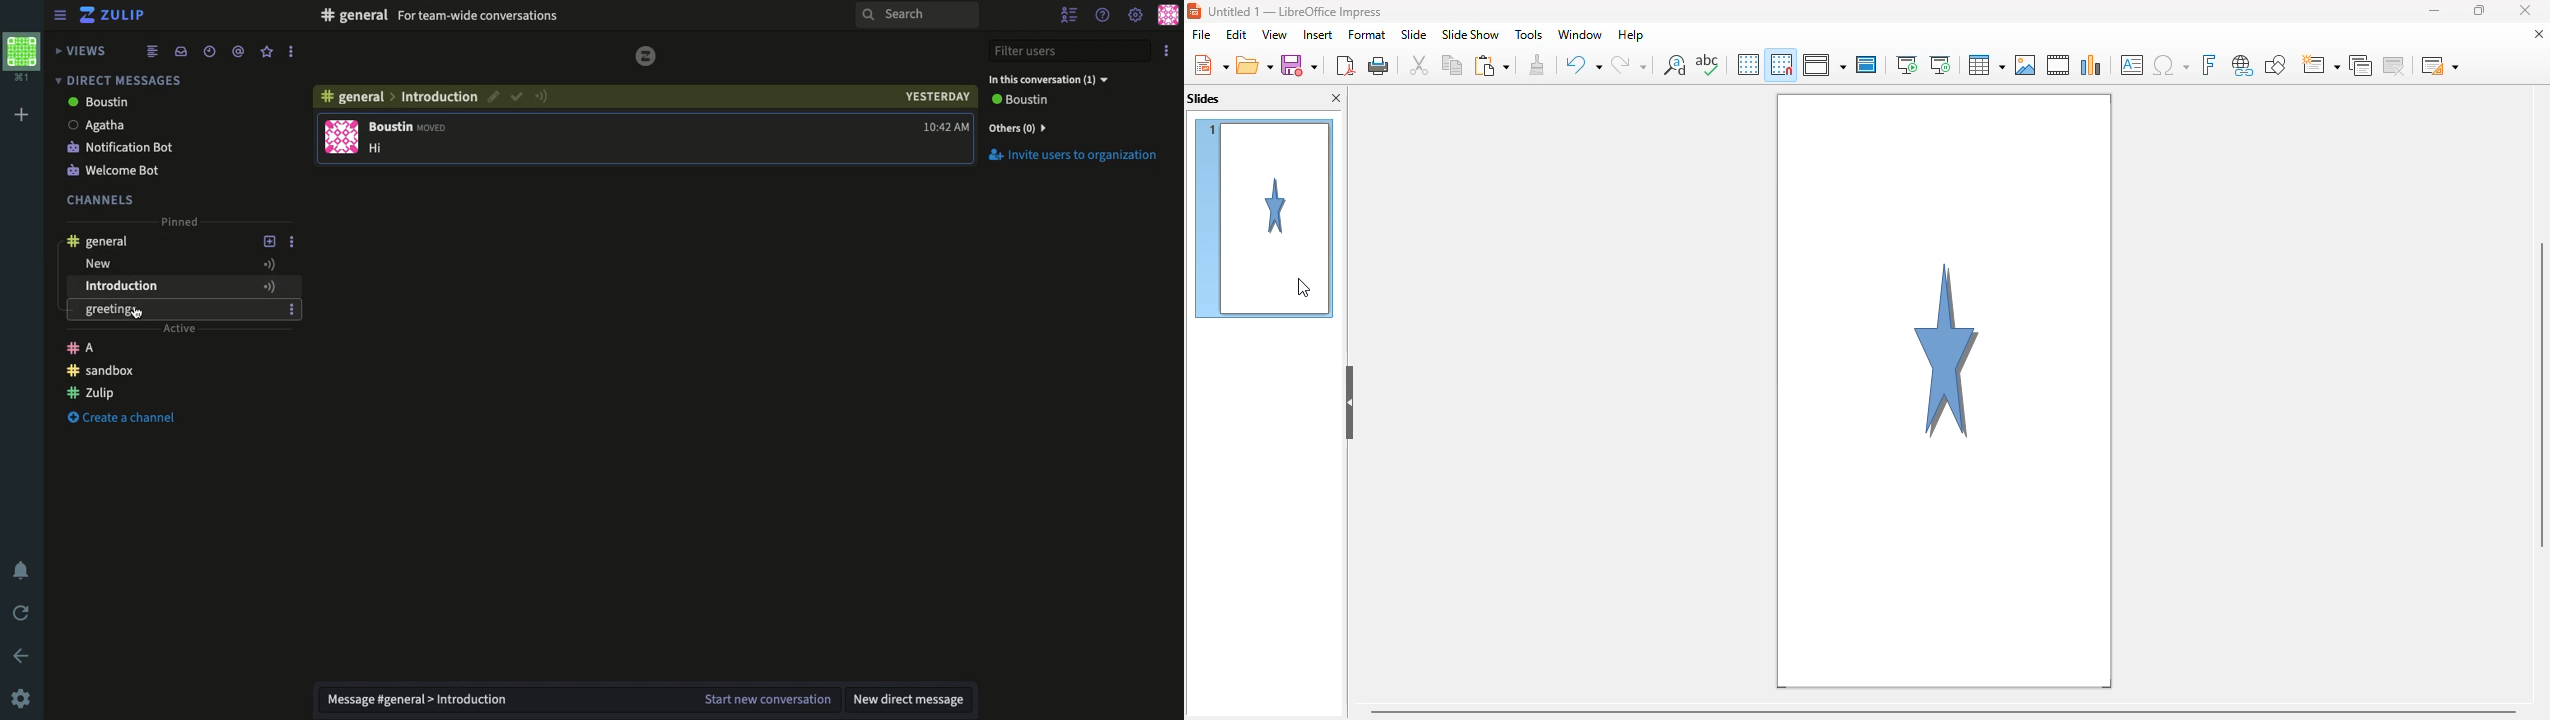 This screenshot has height=728, width=2576. What do you see at coordinates (156, 169) in the screenshot?
I see `Welcome bot` at bounding box center [156, 169].